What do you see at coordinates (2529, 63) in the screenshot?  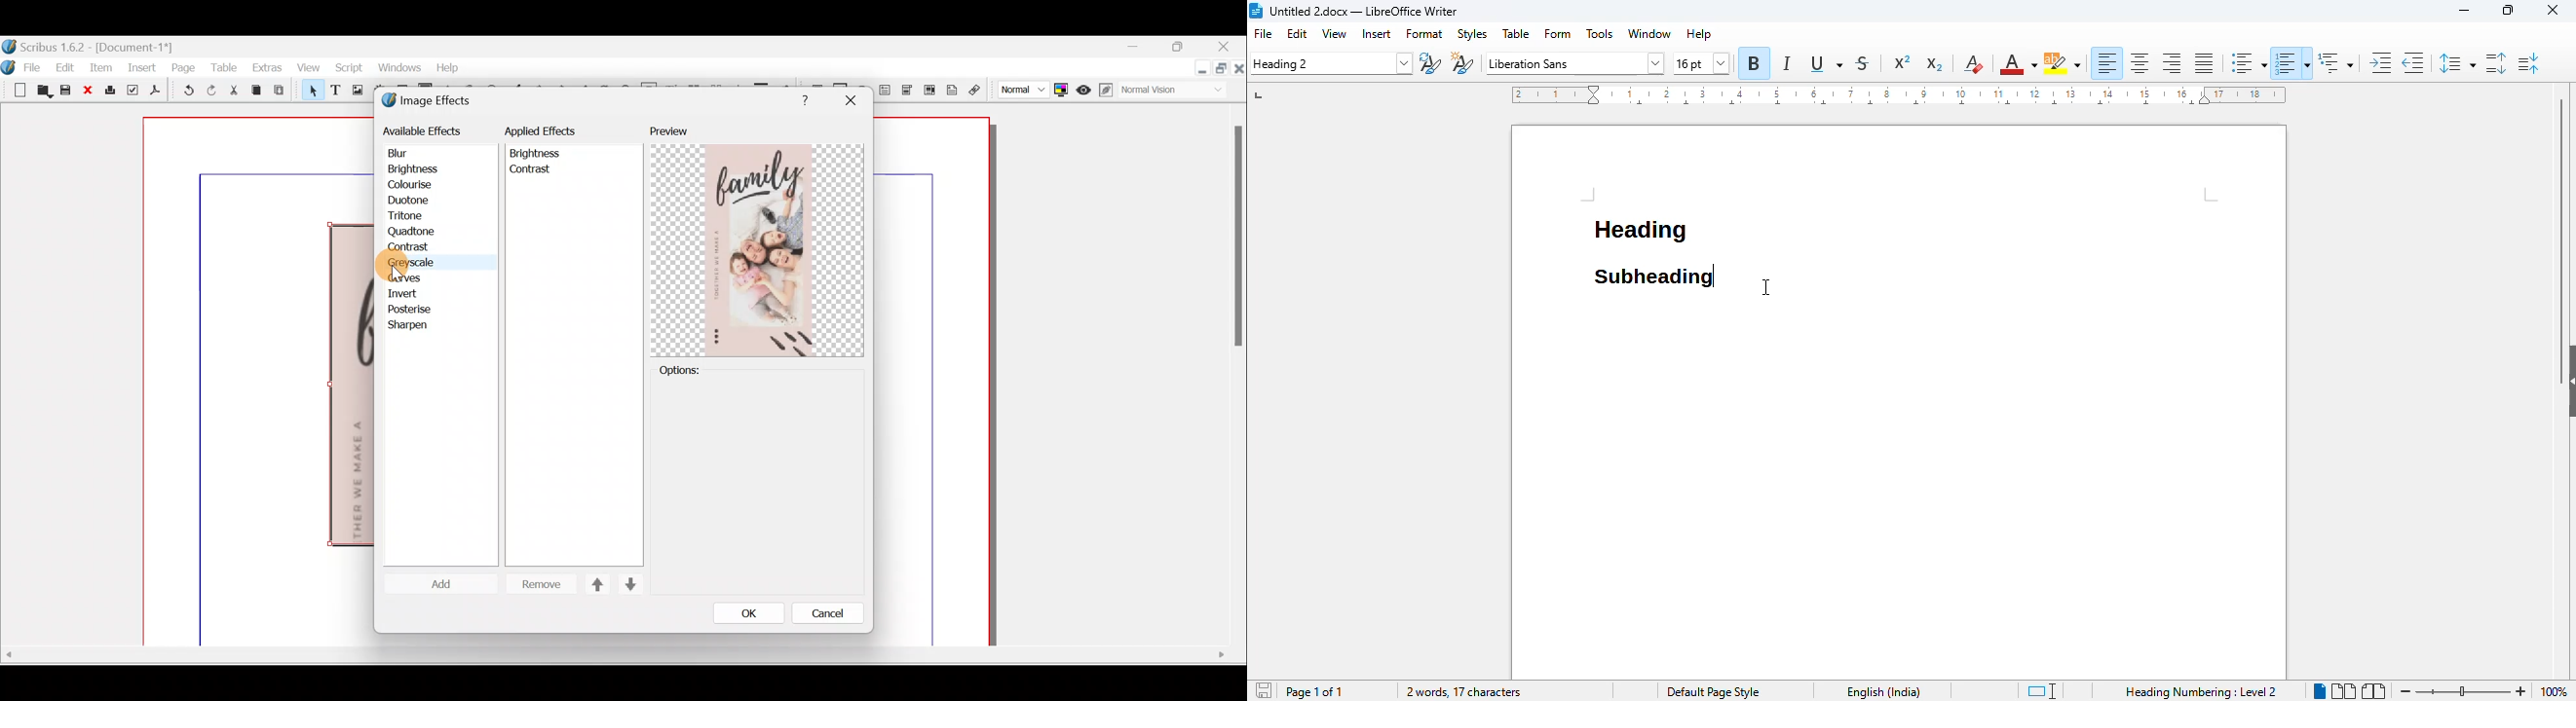 I see `decrease paragraph spacing` at bounding box center [2529, 63].